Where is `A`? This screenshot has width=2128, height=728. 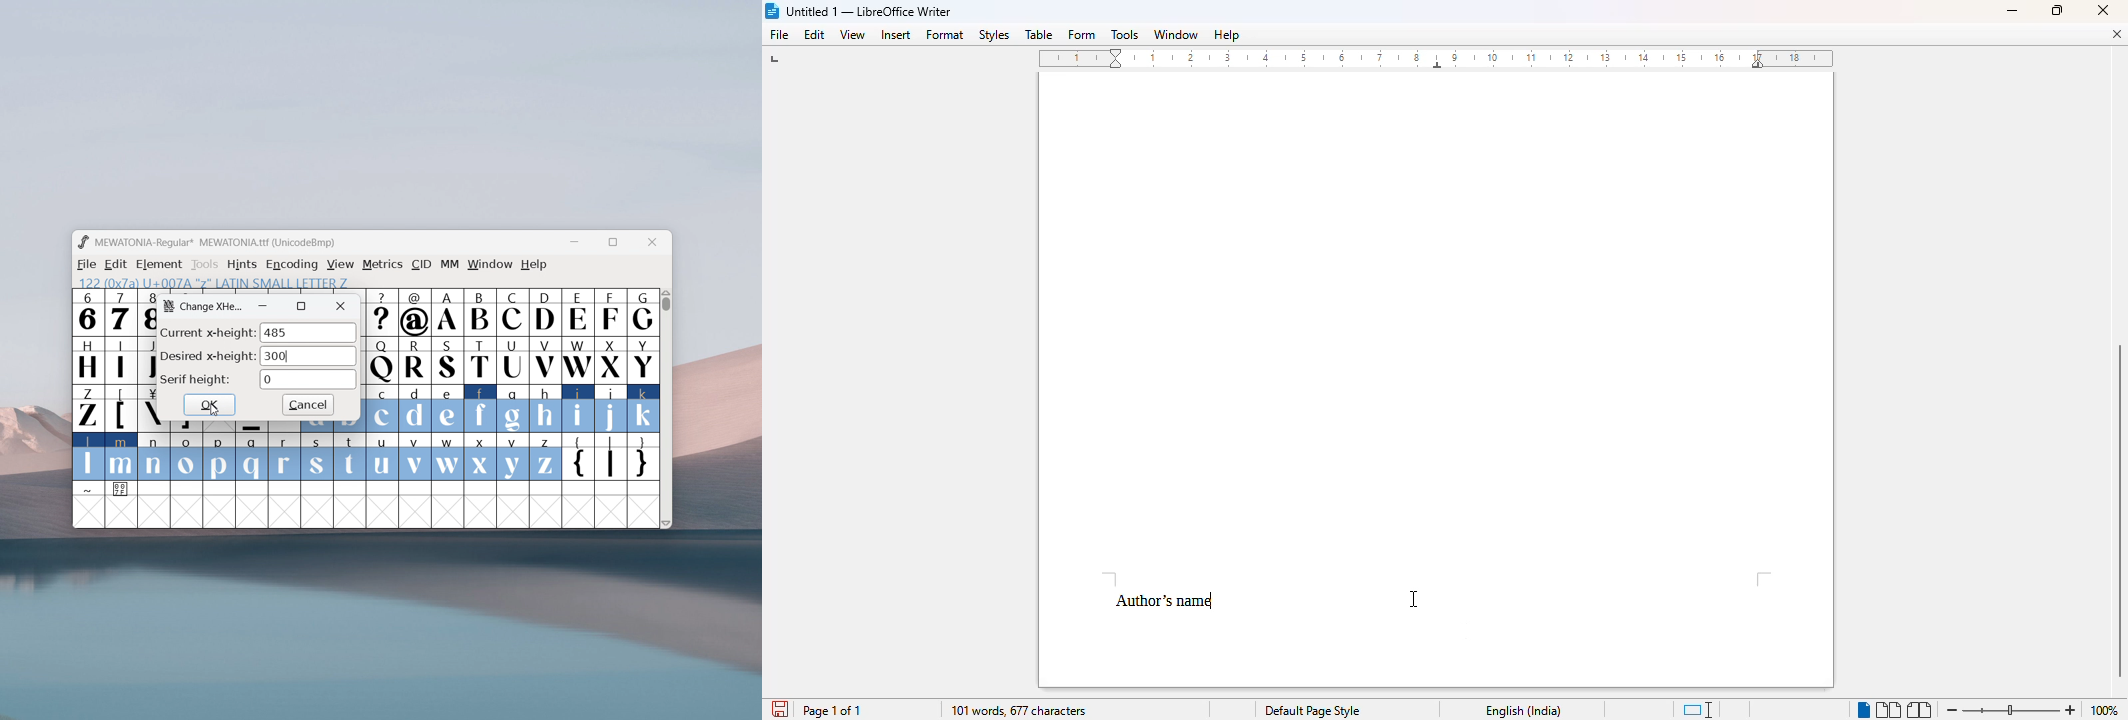 A is located at coordinates (449, 313).